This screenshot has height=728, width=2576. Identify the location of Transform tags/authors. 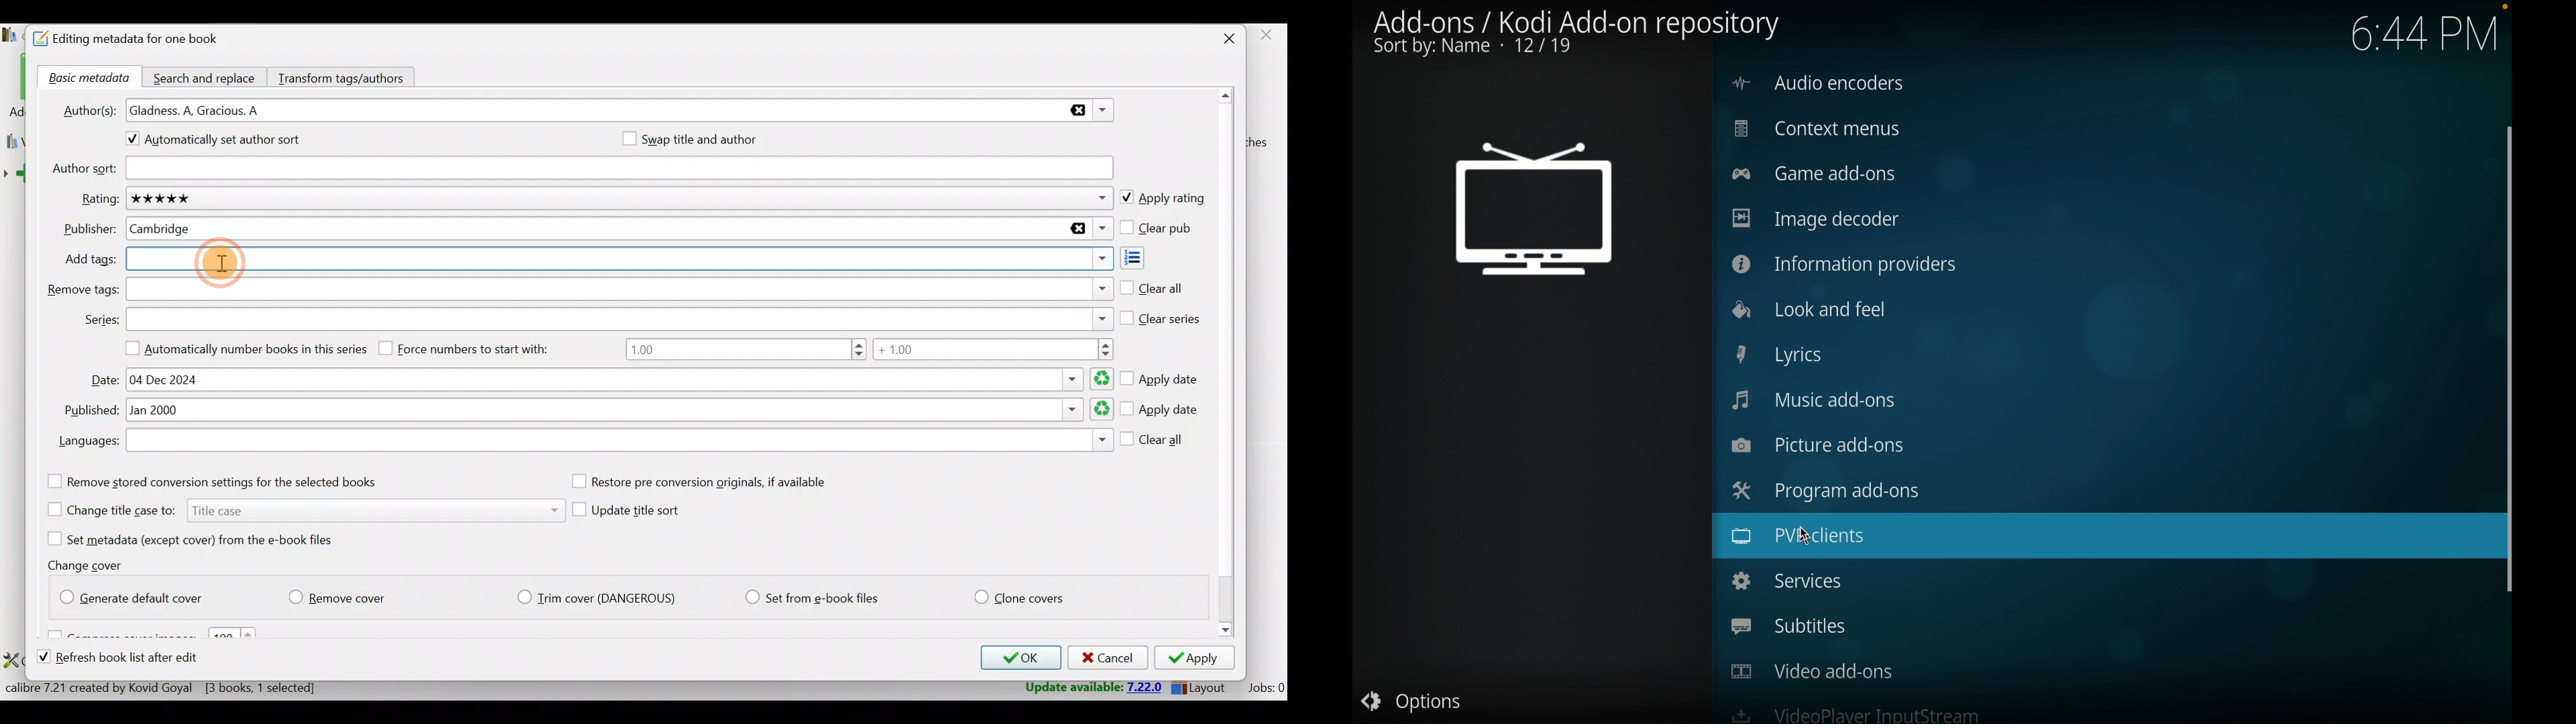
(347, 76).